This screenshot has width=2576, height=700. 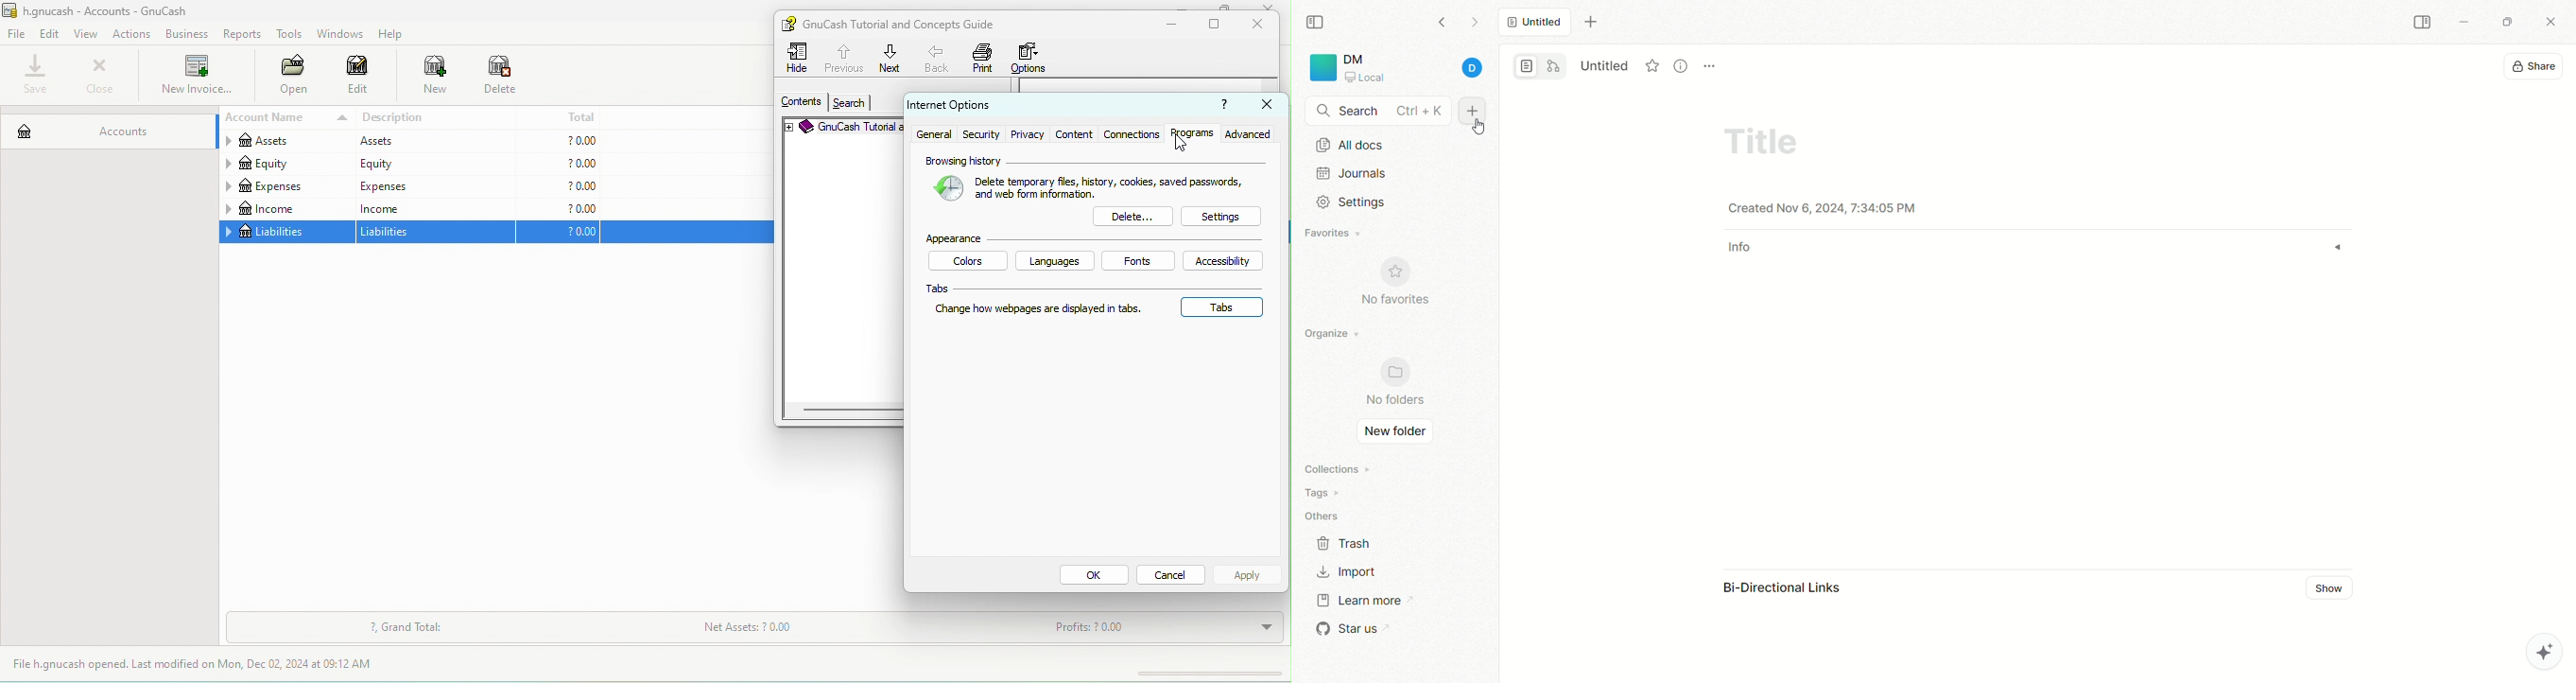 I want to click on close, so click(x=2553, y=23).